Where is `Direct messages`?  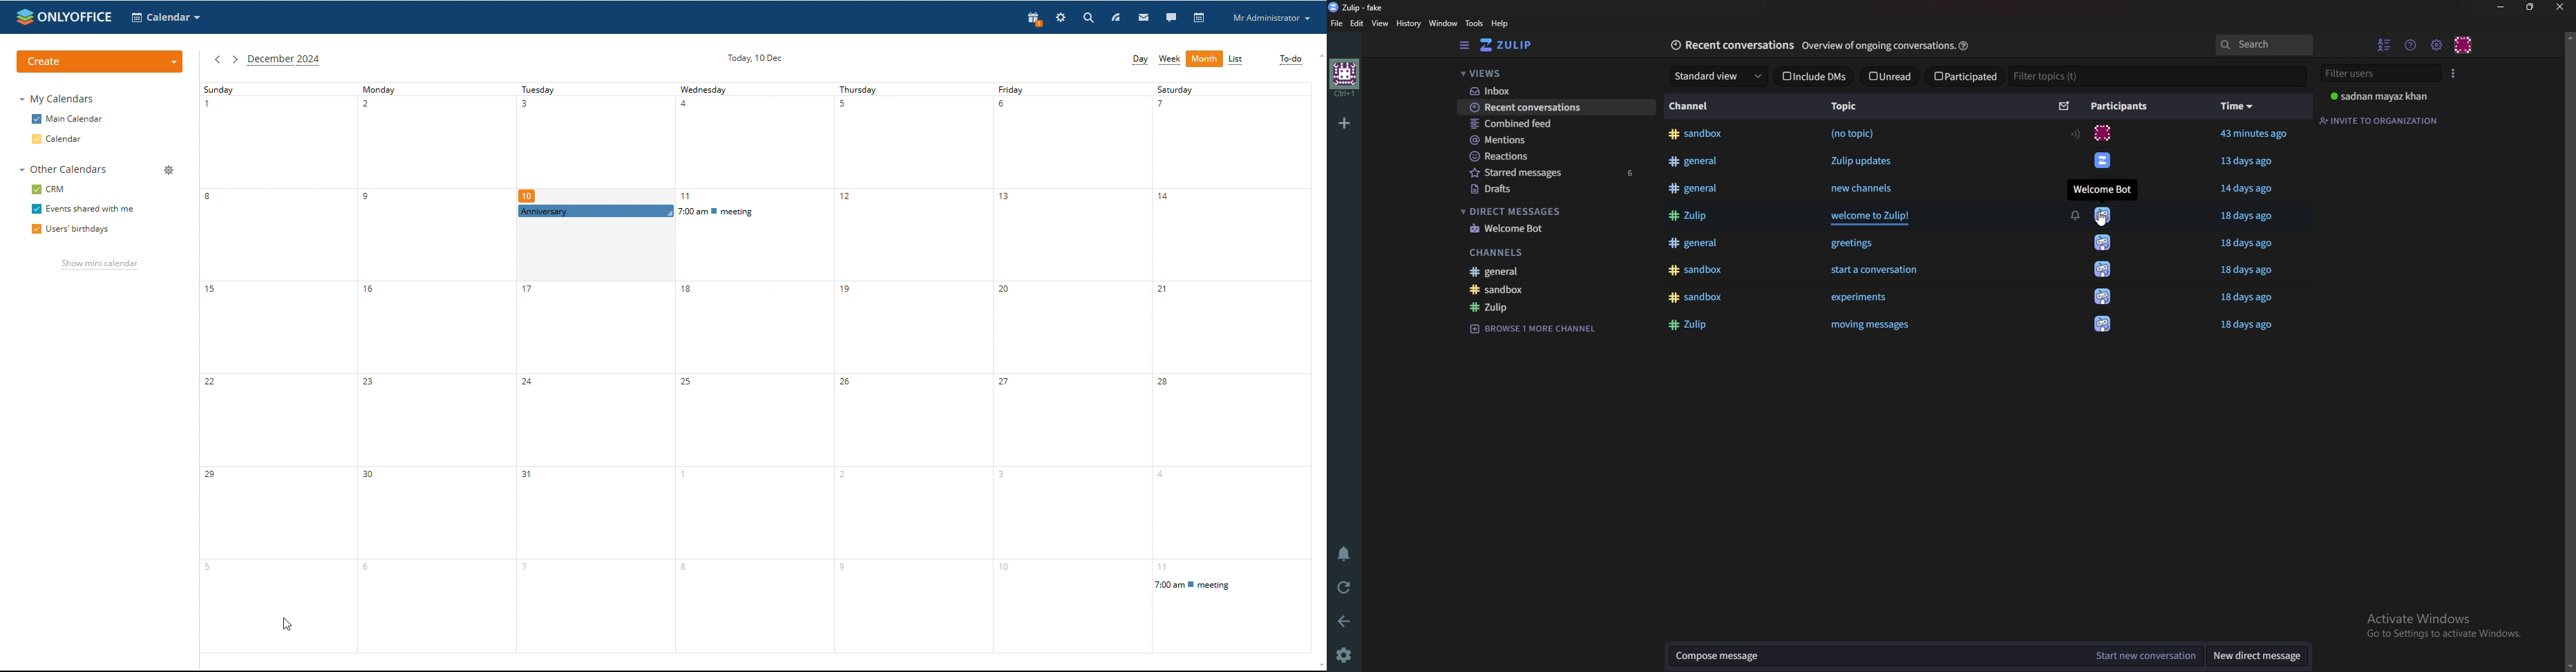 Direct messages is located at coordinates (1553, 210).